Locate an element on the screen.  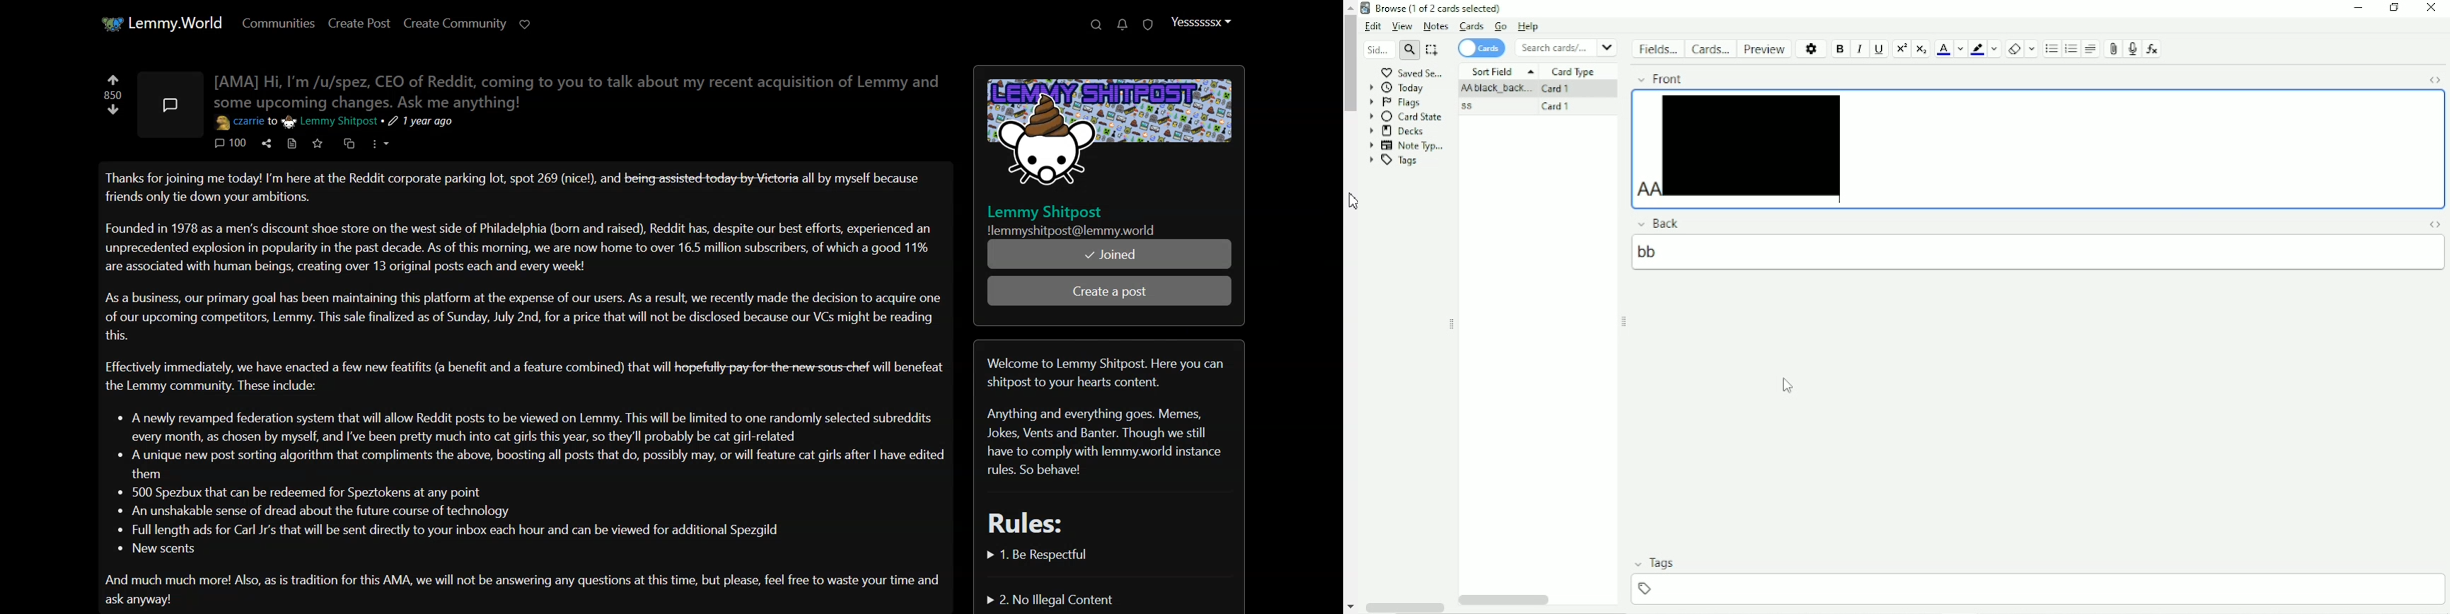
Notes is located at coordinates (1436, 27).